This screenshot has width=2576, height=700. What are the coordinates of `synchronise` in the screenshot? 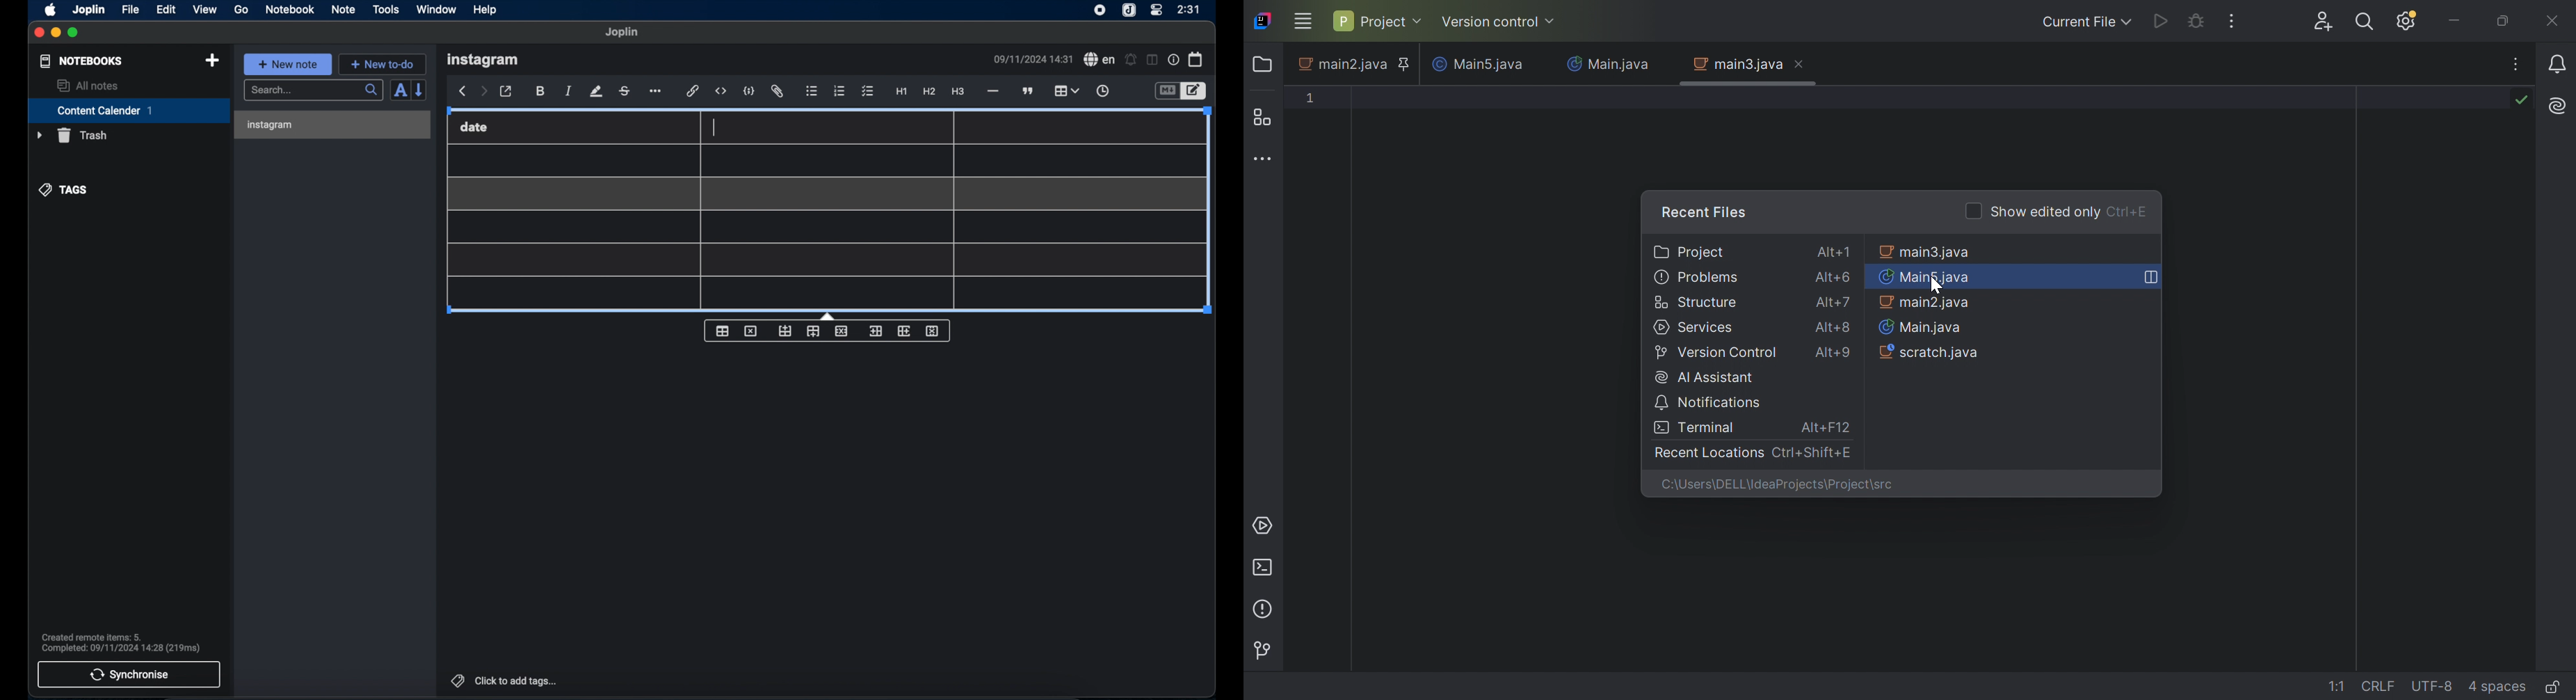 It's located at (129, 675).